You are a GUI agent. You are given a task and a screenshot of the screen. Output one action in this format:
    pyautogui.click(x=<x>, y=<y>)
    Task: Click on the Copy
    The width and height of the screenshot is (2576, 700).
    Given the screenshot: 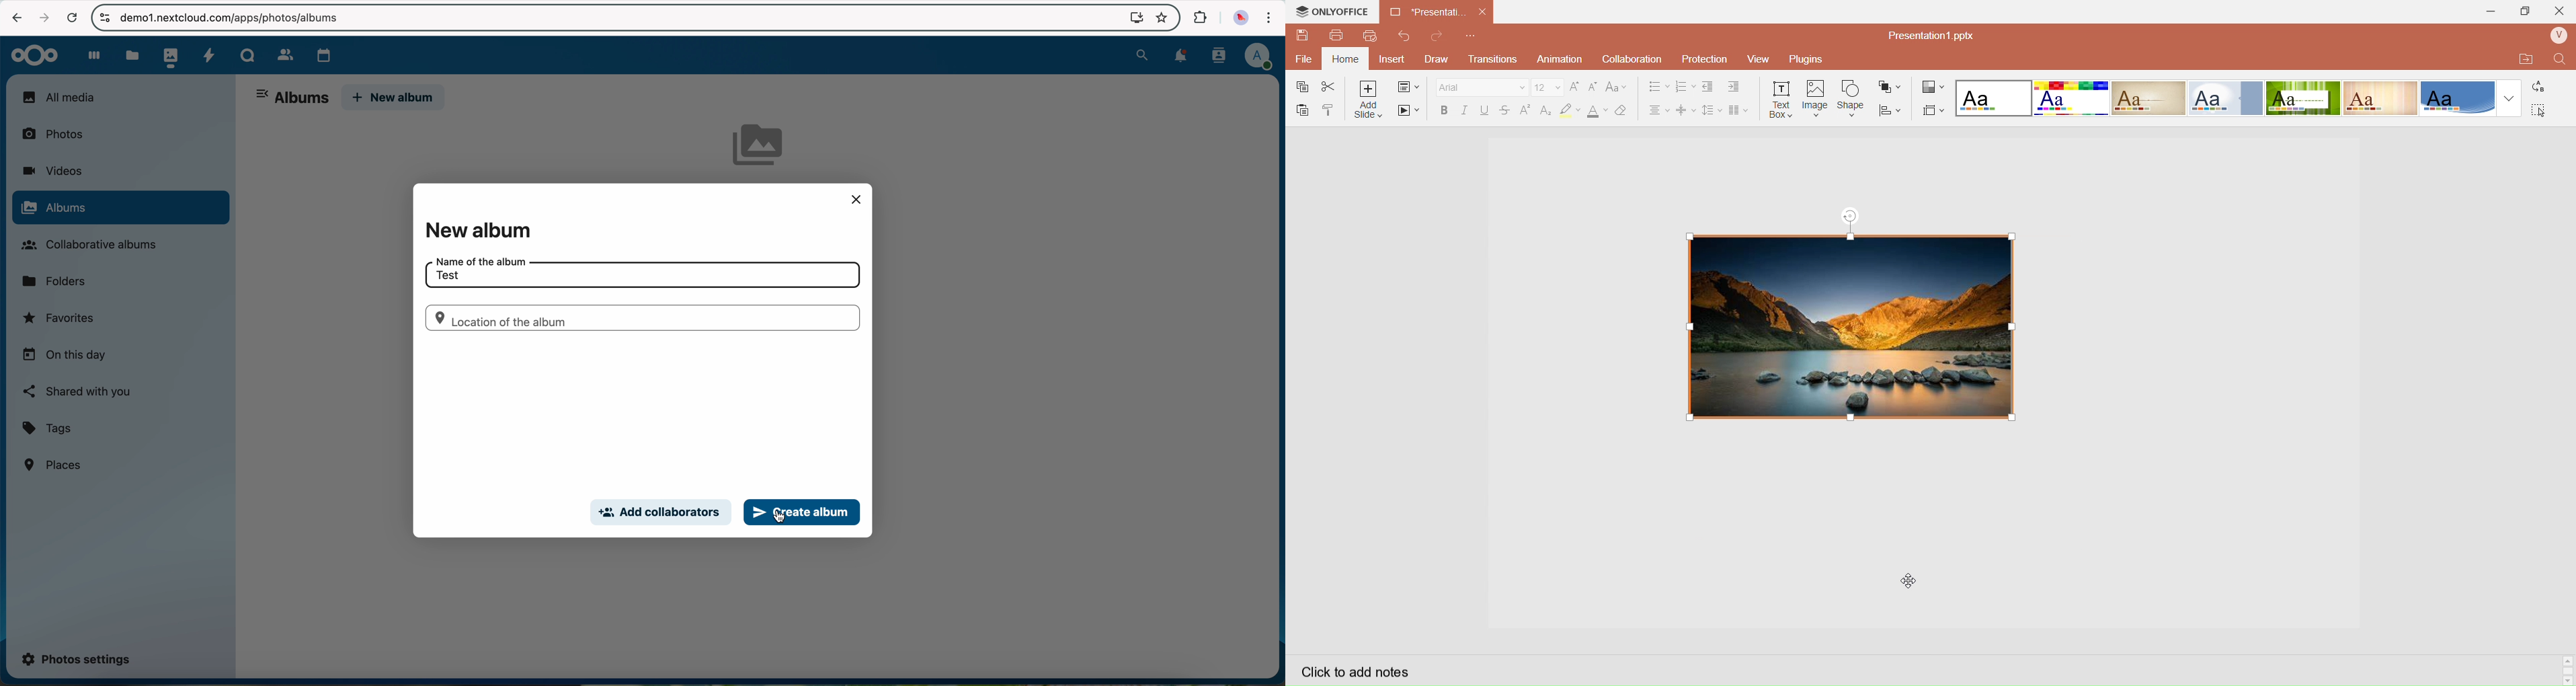 What is the action you would take?
    pyautogui.click(x=1303, y=87)
    